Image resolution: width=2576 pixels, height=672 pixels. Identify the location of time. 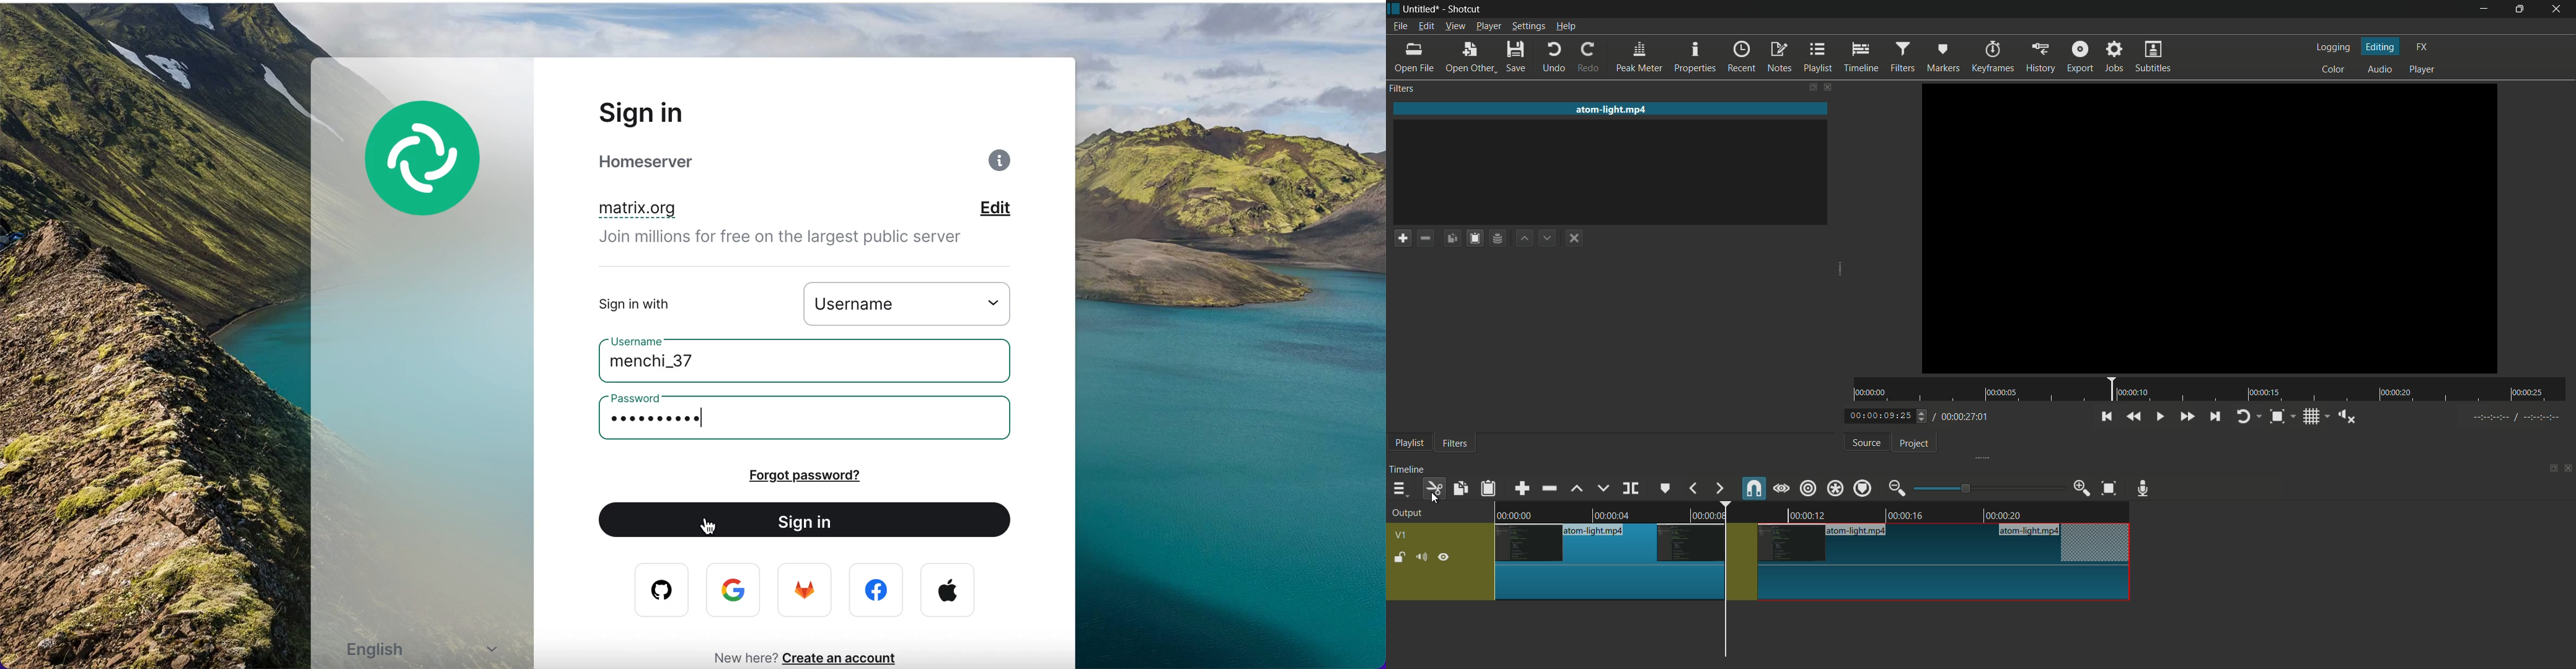
(2211, 390).